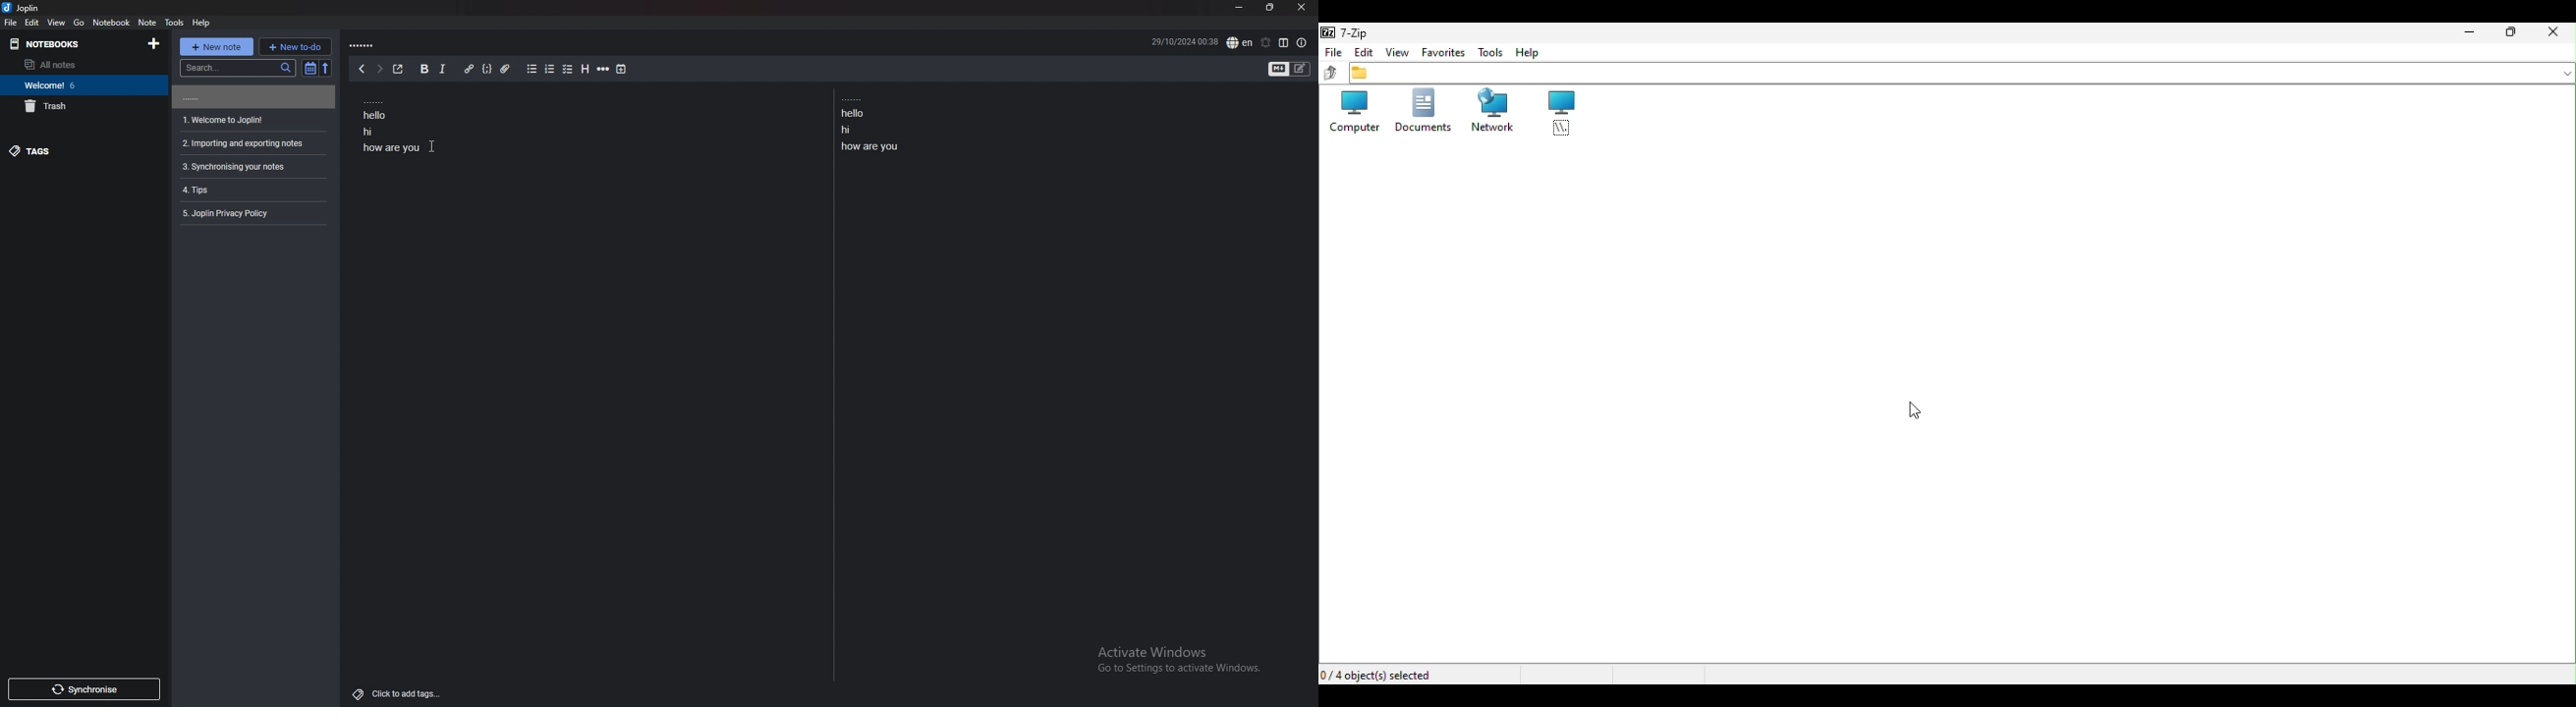  What do you see at coordinates (295, 47) in the screenshot?
I see `new to do` at bounding box center [295, 47].